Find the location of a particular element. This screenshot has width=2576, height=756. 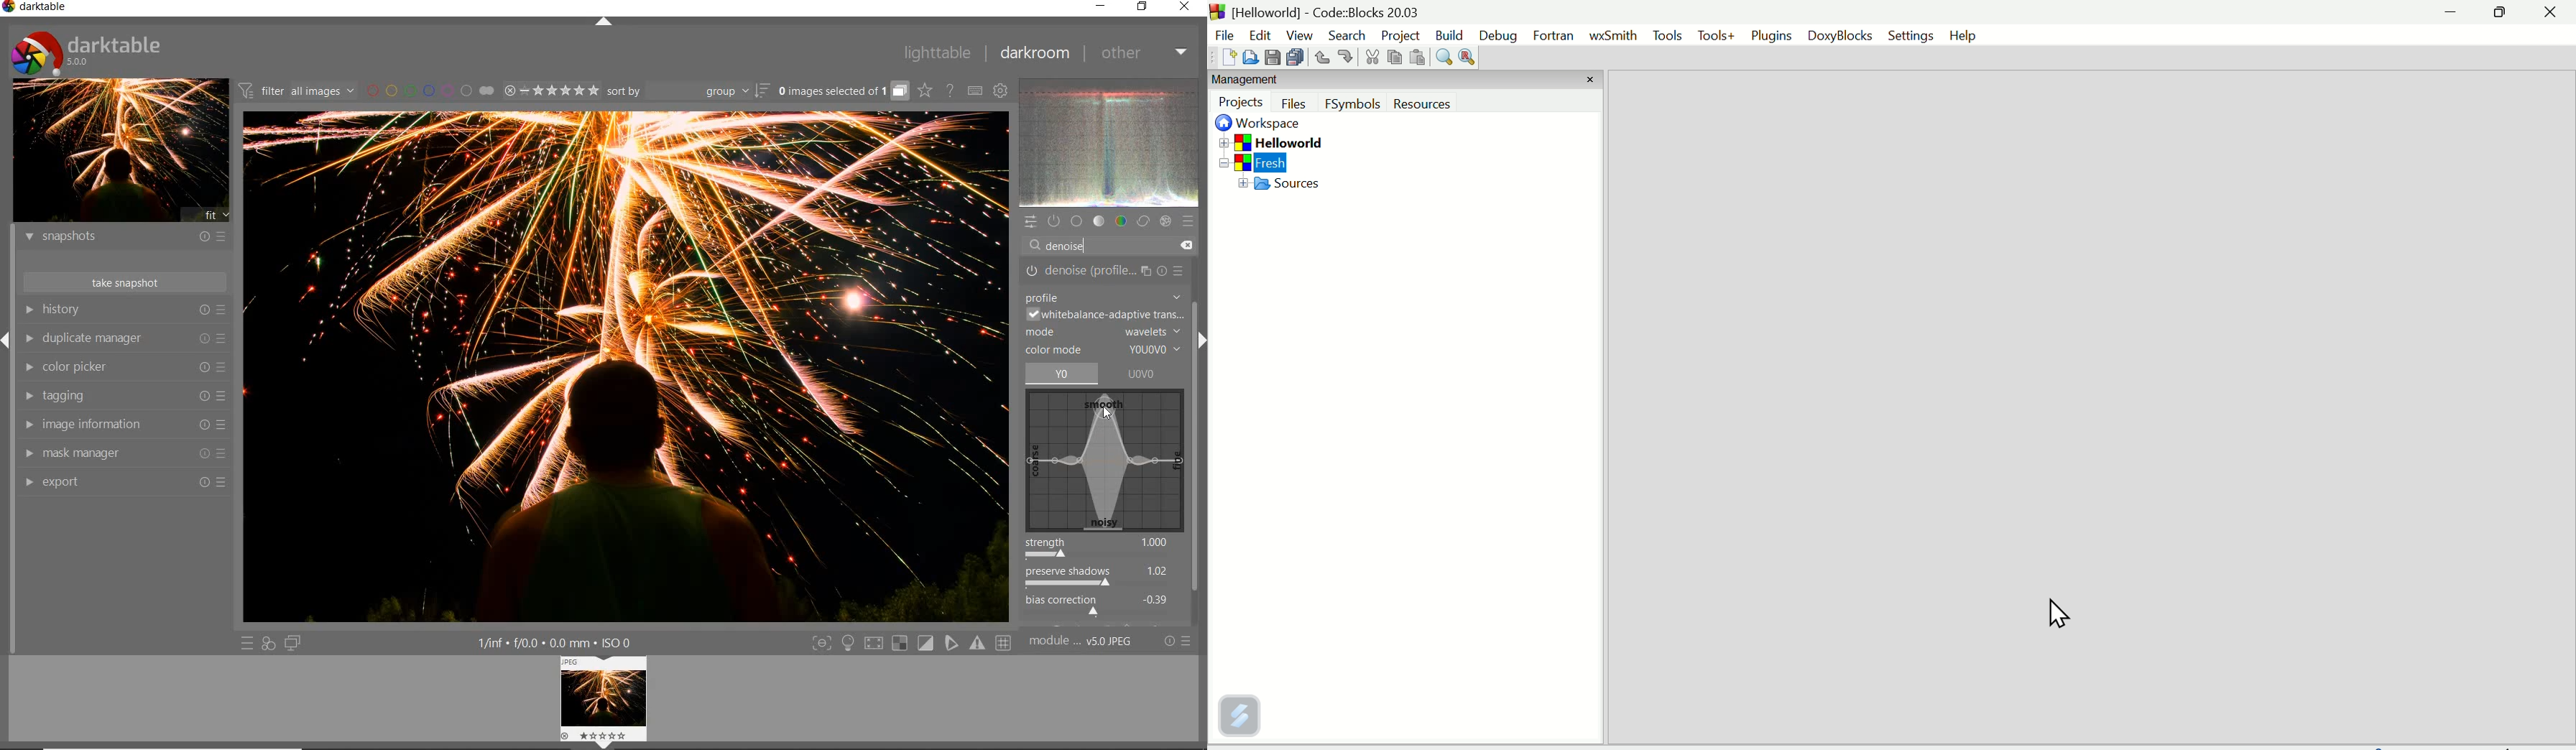

Cursor is located at coordinates (2057, 612).